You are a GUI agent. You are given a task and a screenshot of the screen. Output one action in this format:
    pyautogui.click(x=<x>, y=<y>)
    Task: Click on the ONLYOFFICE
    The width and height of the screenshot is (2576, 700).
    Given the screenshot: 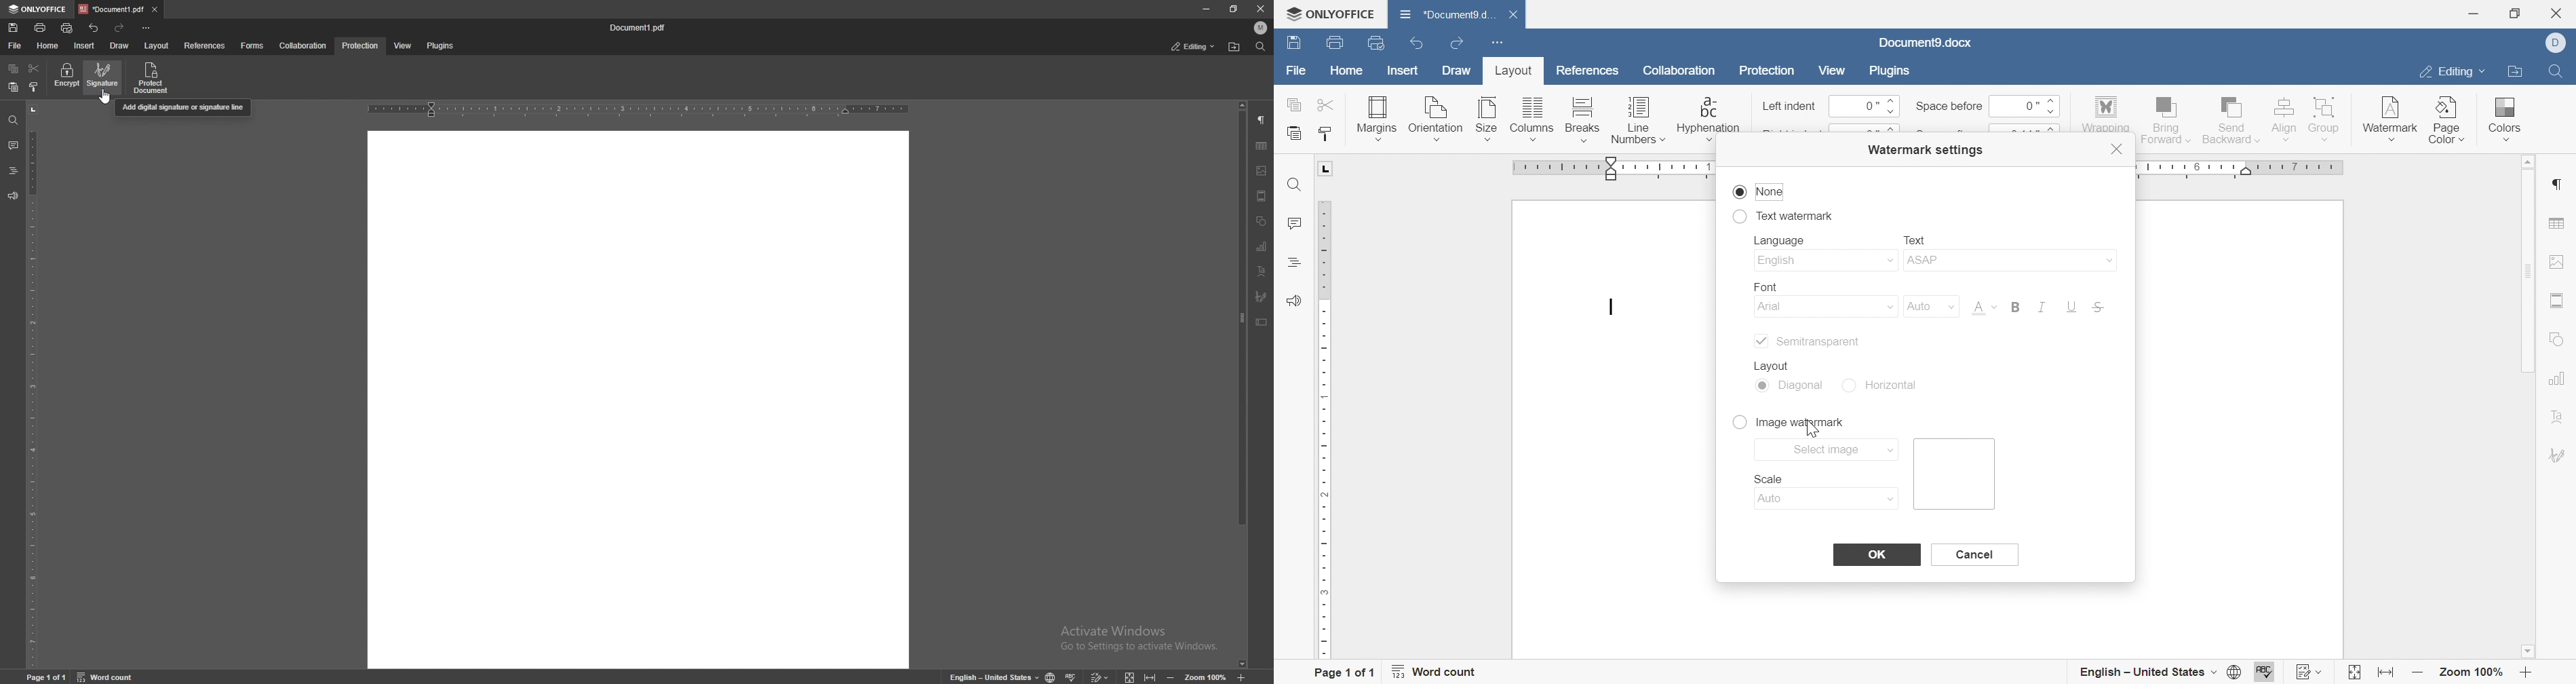 What is the action you would take?
    pyautogui.click(x=1329, y=12)
    